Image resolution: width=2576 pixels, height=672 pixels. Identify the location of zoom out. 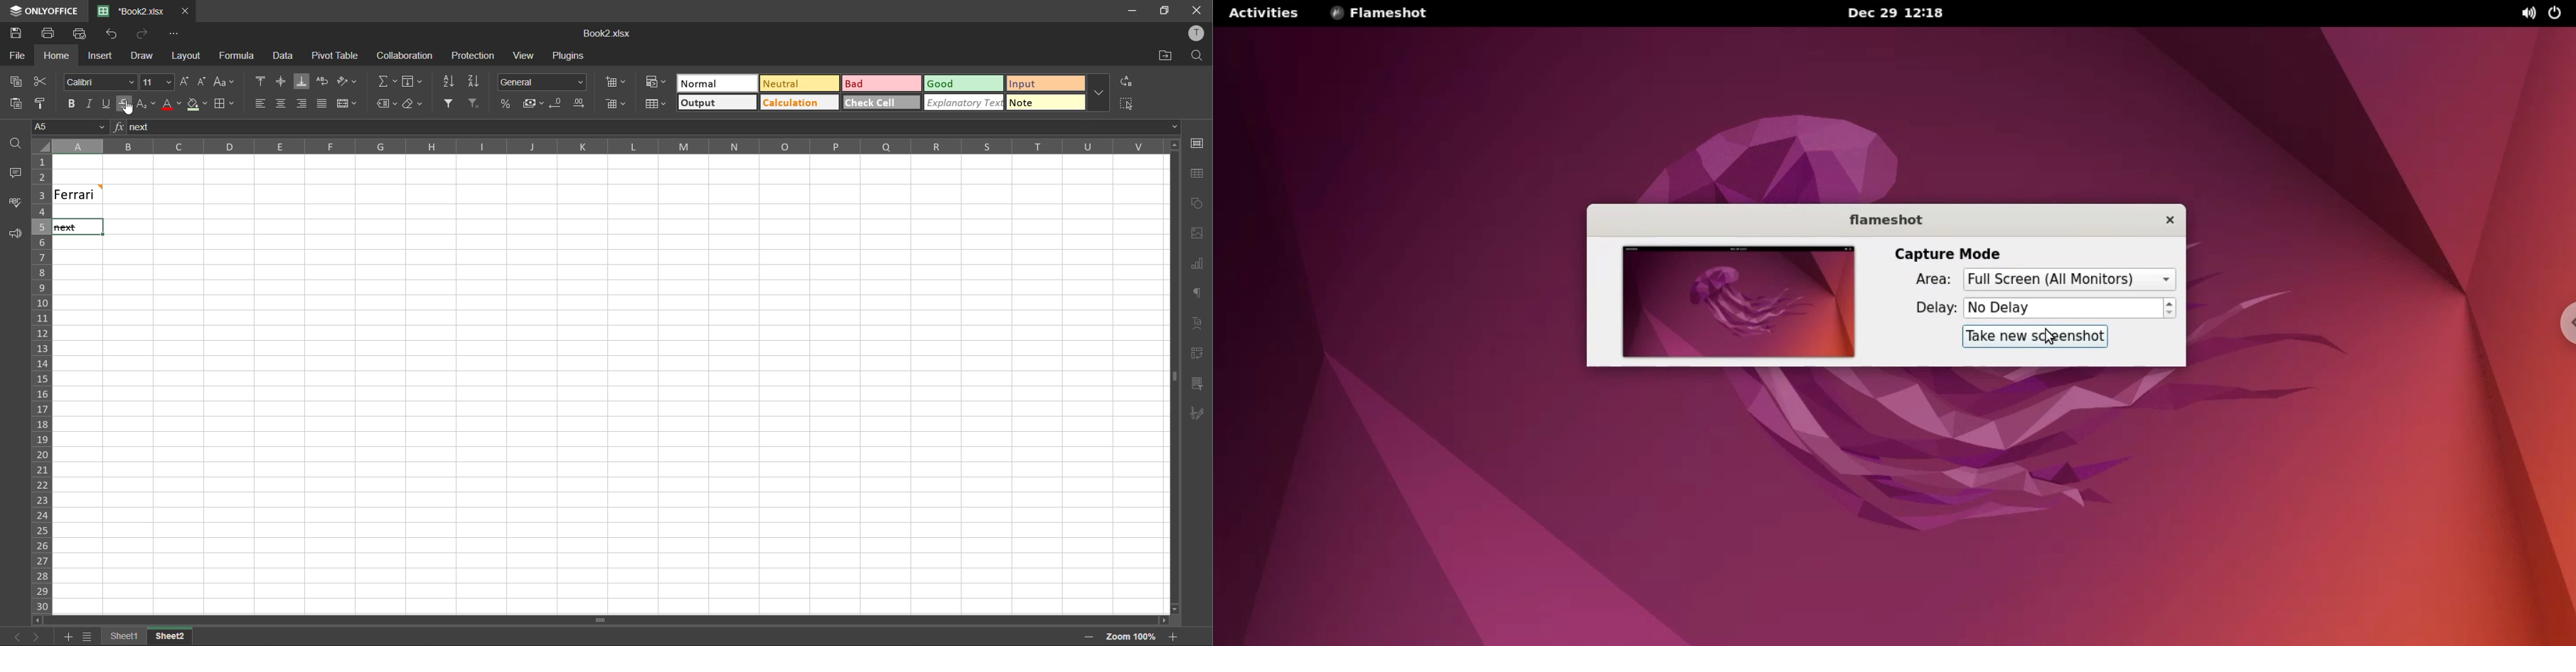
(1176, 634).